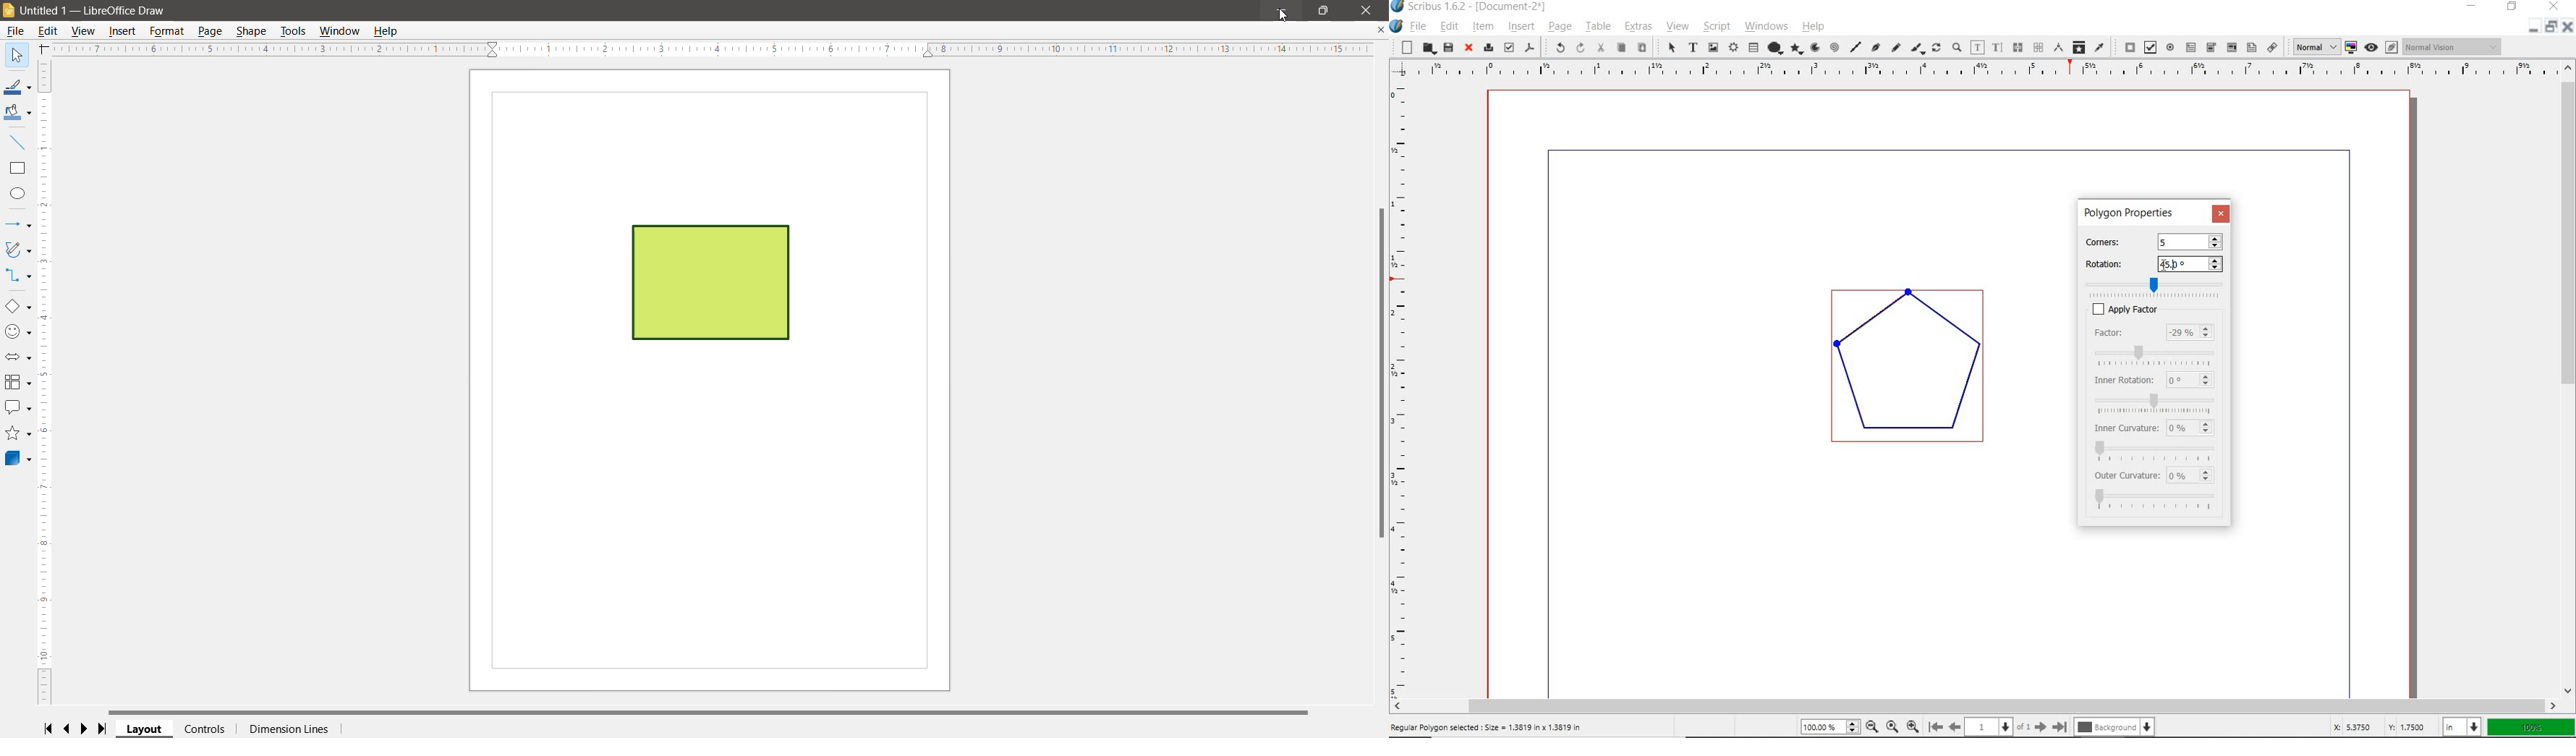 The width and height of the screenshot is (2576, 756). Describe the element at coordinates (2100, 47) in the screenshot. I see `eye dropper` at that location.